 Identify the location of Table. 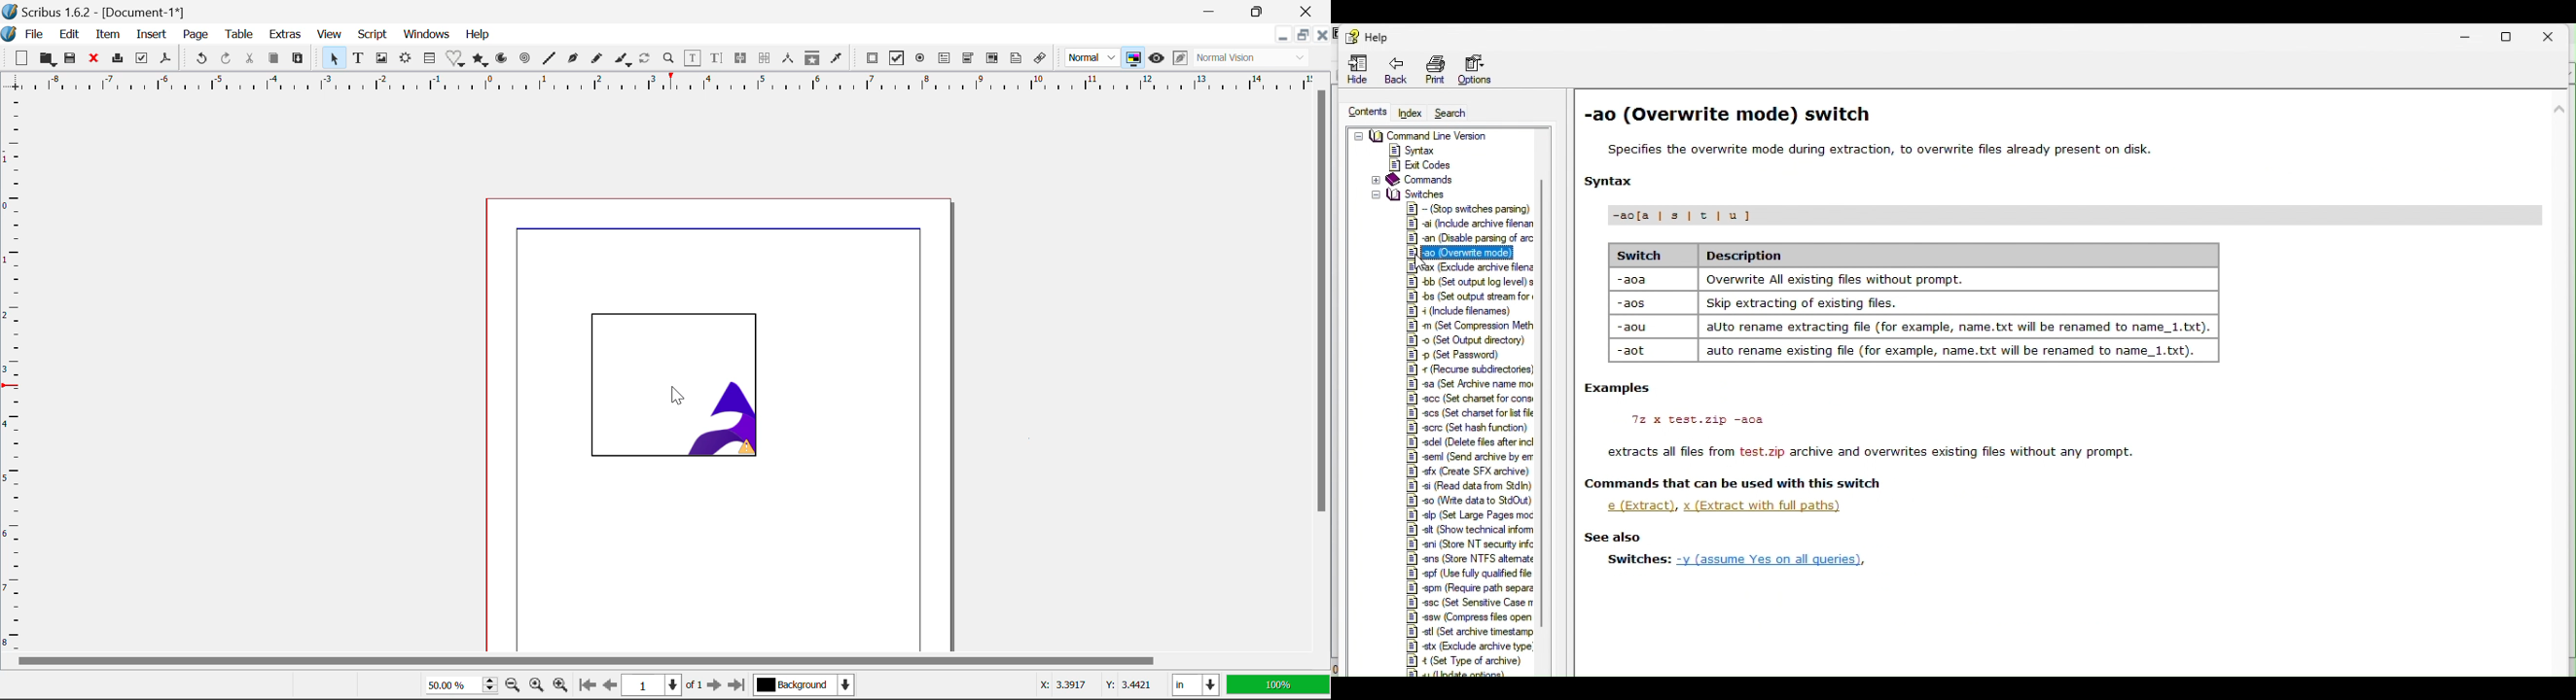
(240, 37).